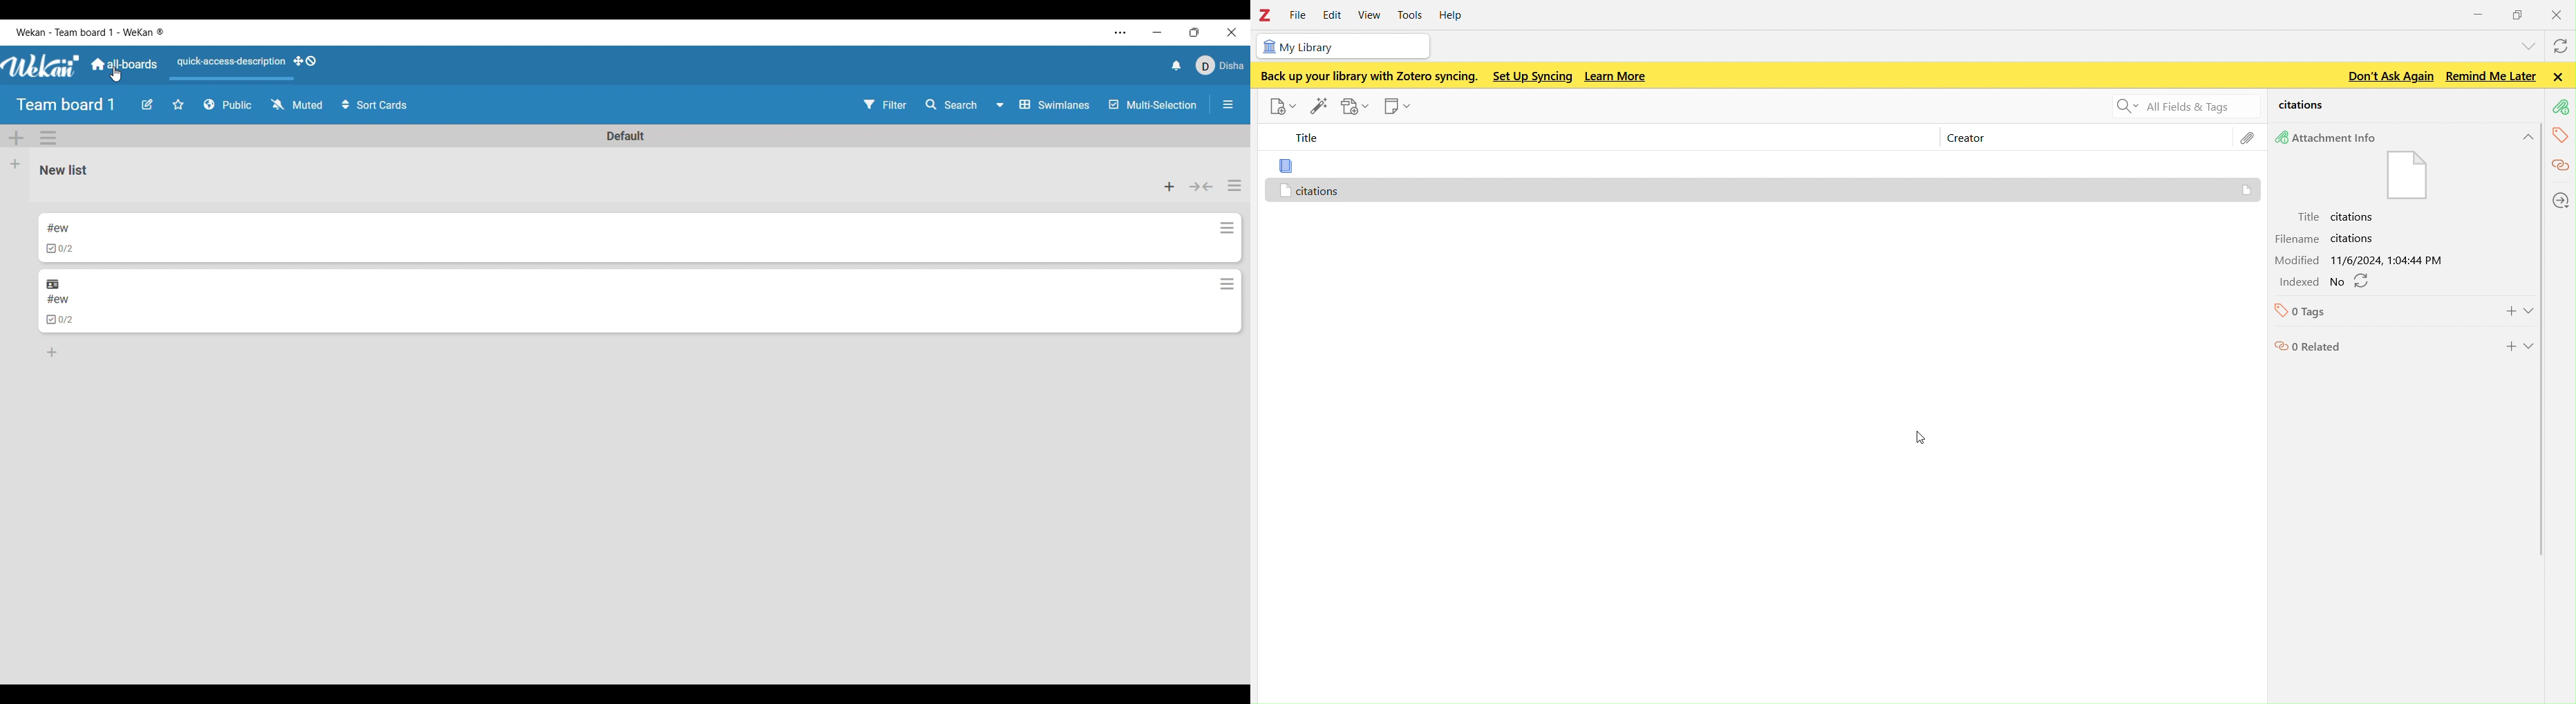 Image resolution: width=2576 pixels, height=728 pixels. Describe the element at coordinates (1923, 438) in the screenshot. I see `cursor` at that location.